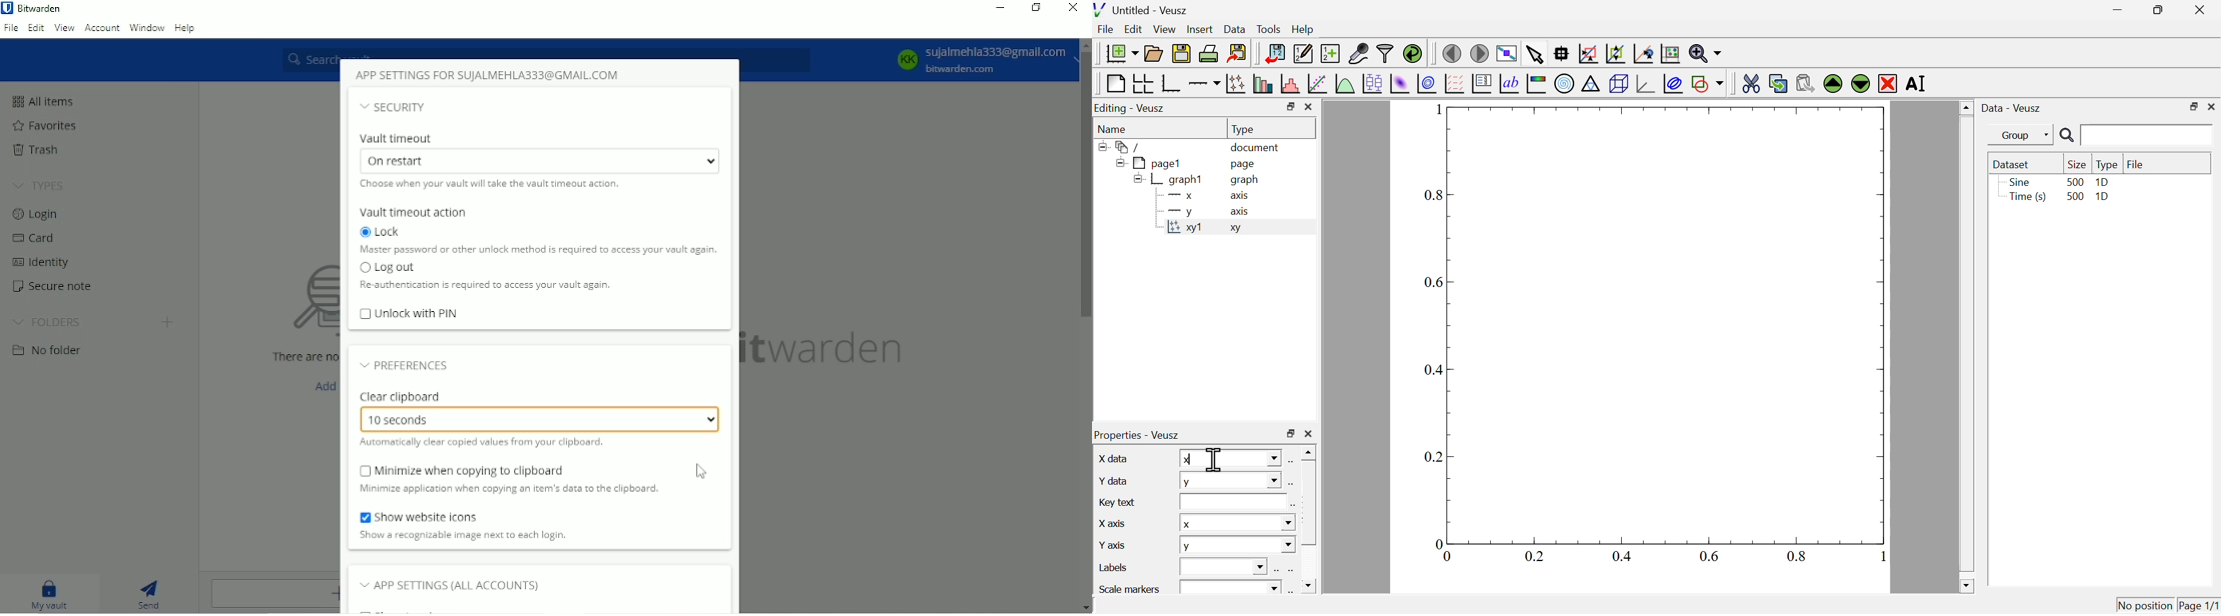 The width and height of the screenshot is (2240, 616). Describe the element at coordinates (1302, 54) in the screenshot. I see `edit and enter new datasets` at that location.